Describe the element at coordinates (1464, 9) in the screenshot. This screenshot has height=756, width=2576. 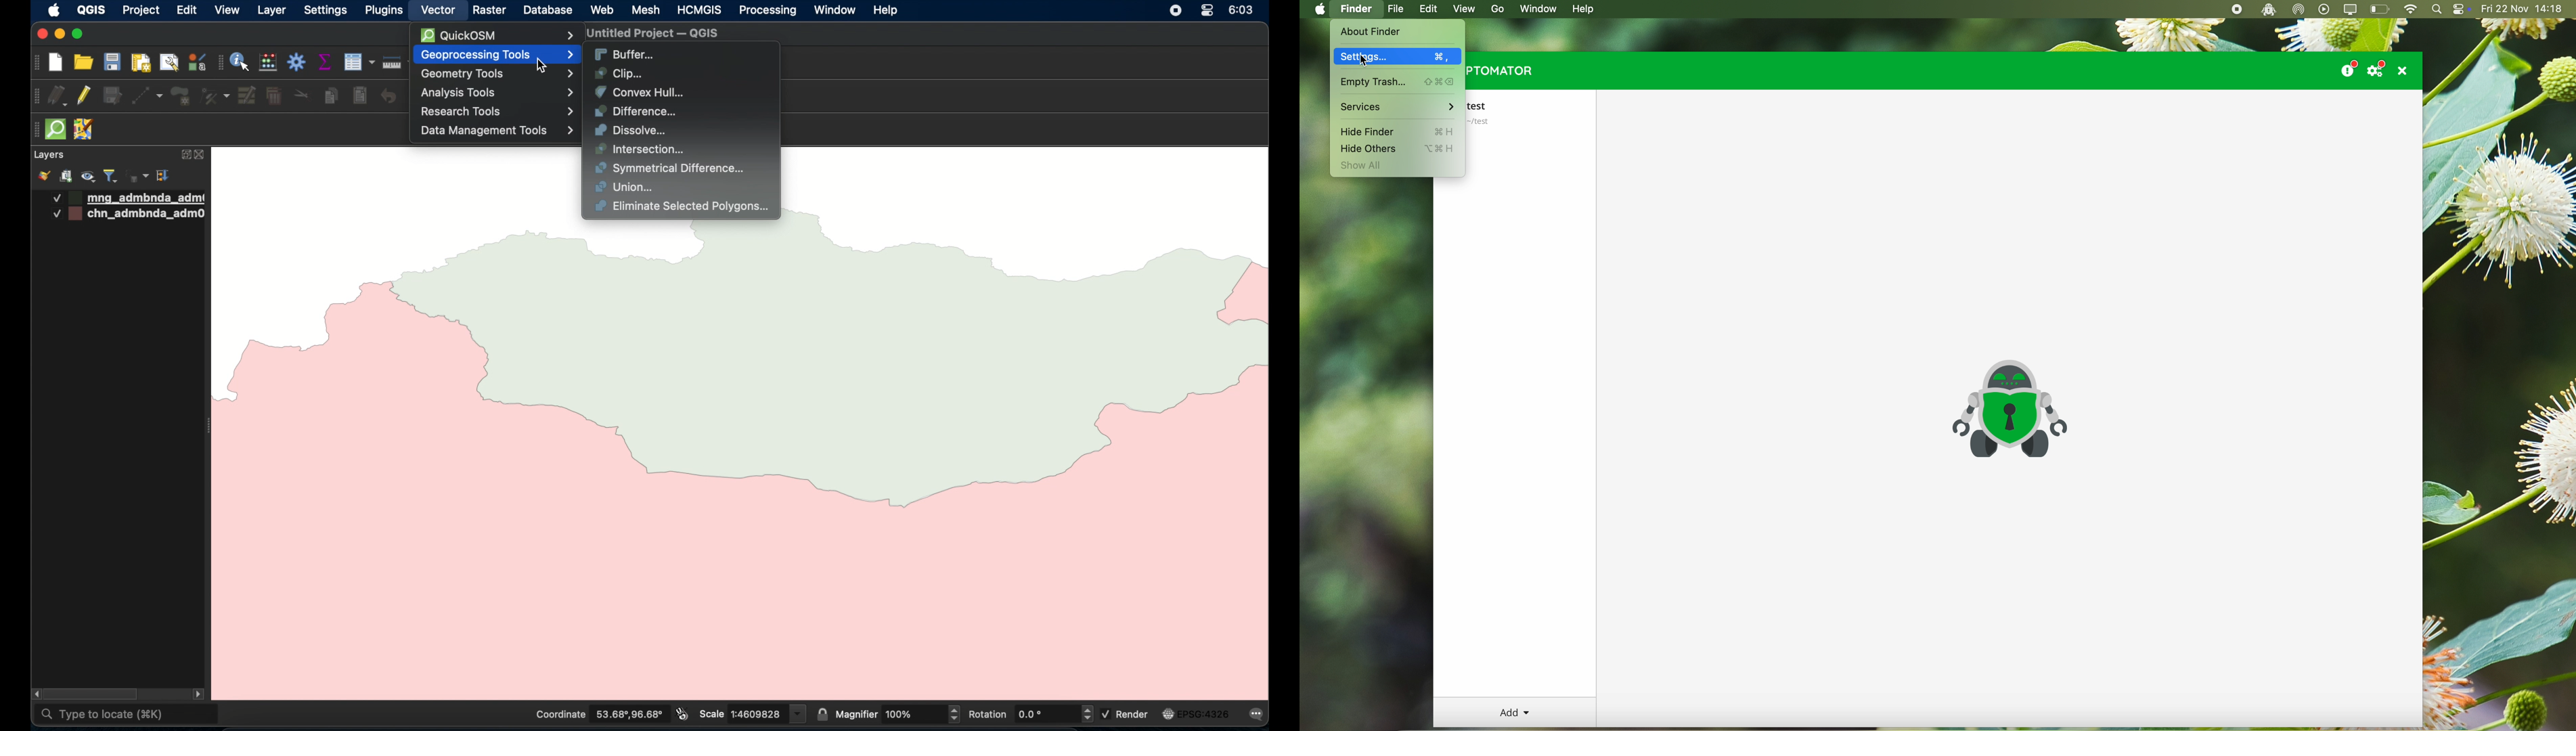
I see `view` at that location.